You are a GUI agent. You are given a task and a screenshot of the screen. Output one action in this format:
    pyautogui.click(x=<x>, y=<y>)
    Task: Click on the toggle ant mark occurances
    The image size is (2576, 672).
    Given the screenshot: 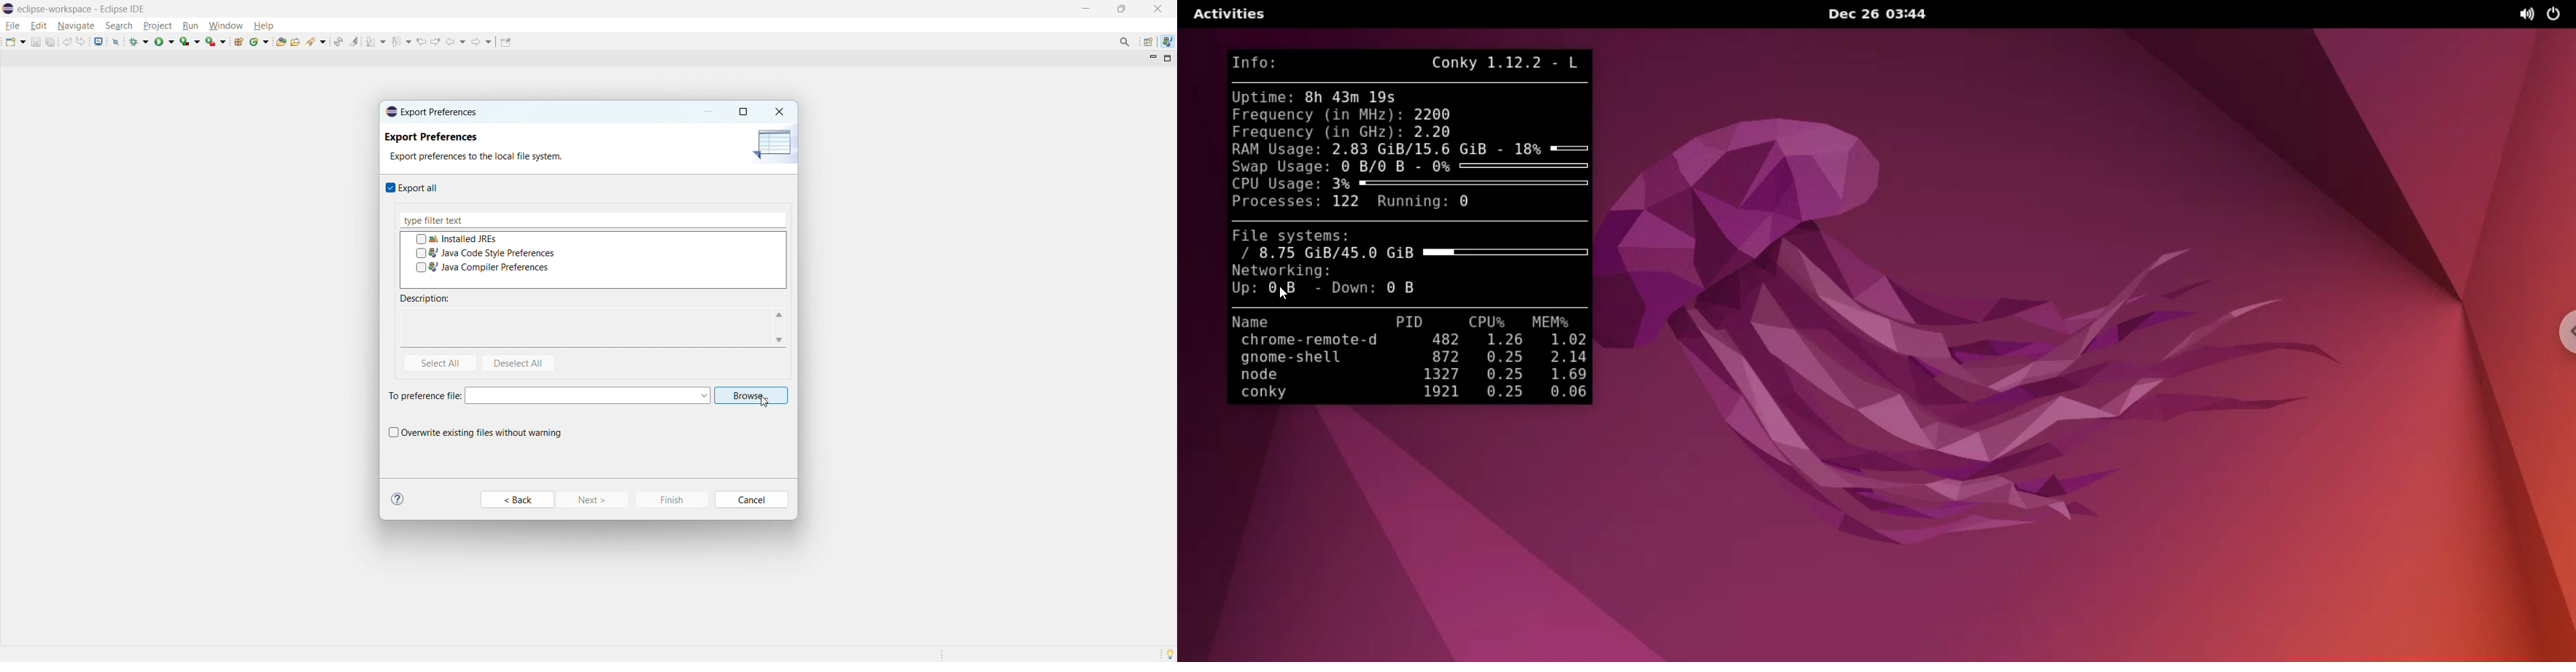 What is the action you would take?
    pyautogui.click(x=354, y=41)
    